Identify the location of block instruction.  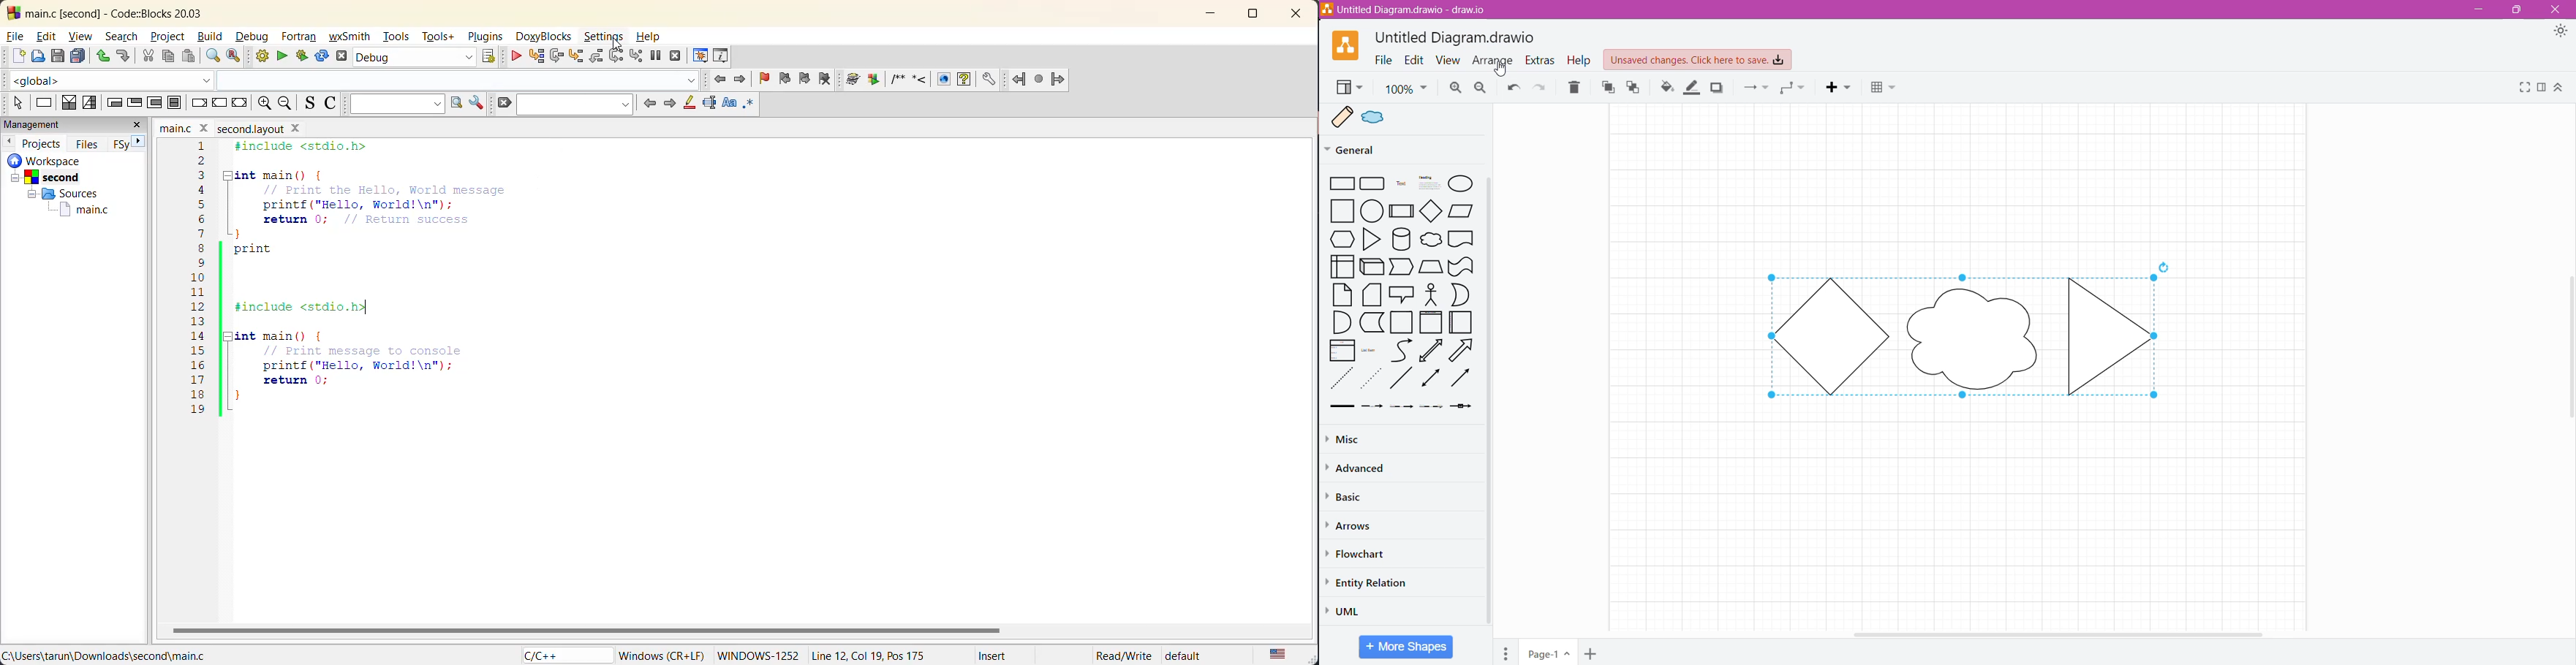
(176, 102).